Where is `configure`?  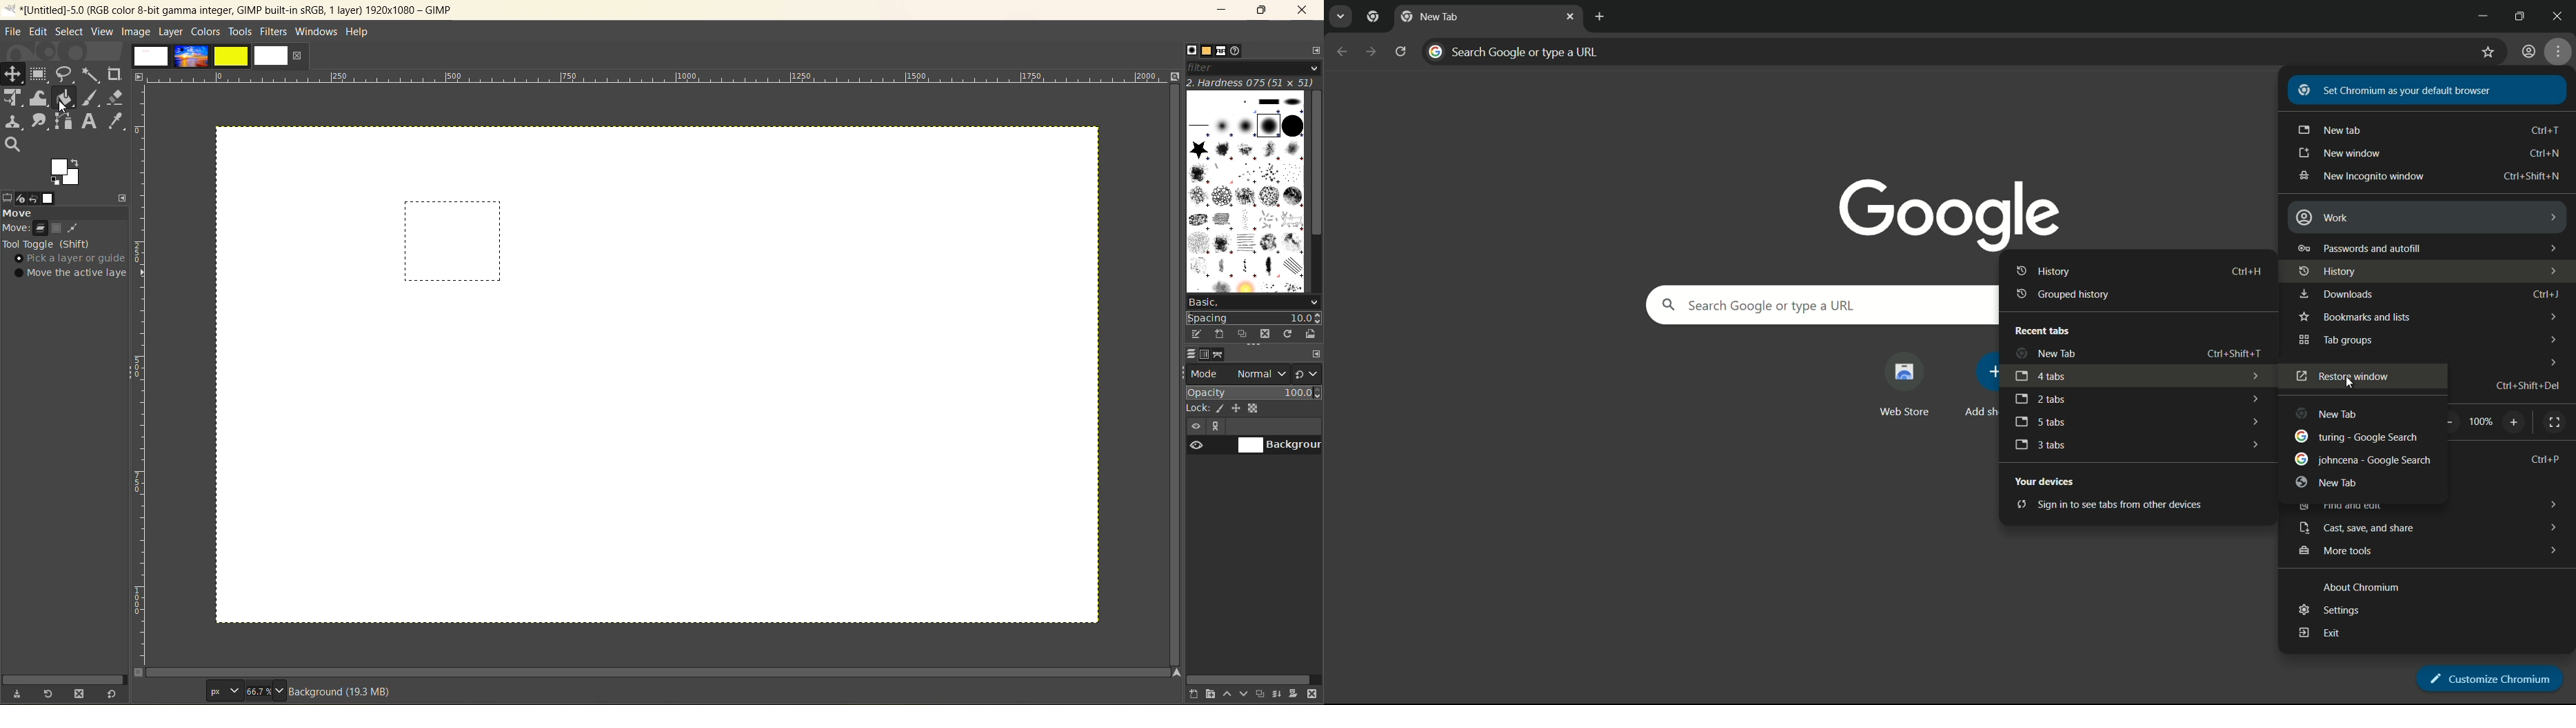
configure is located at coordinates (1315, 355).